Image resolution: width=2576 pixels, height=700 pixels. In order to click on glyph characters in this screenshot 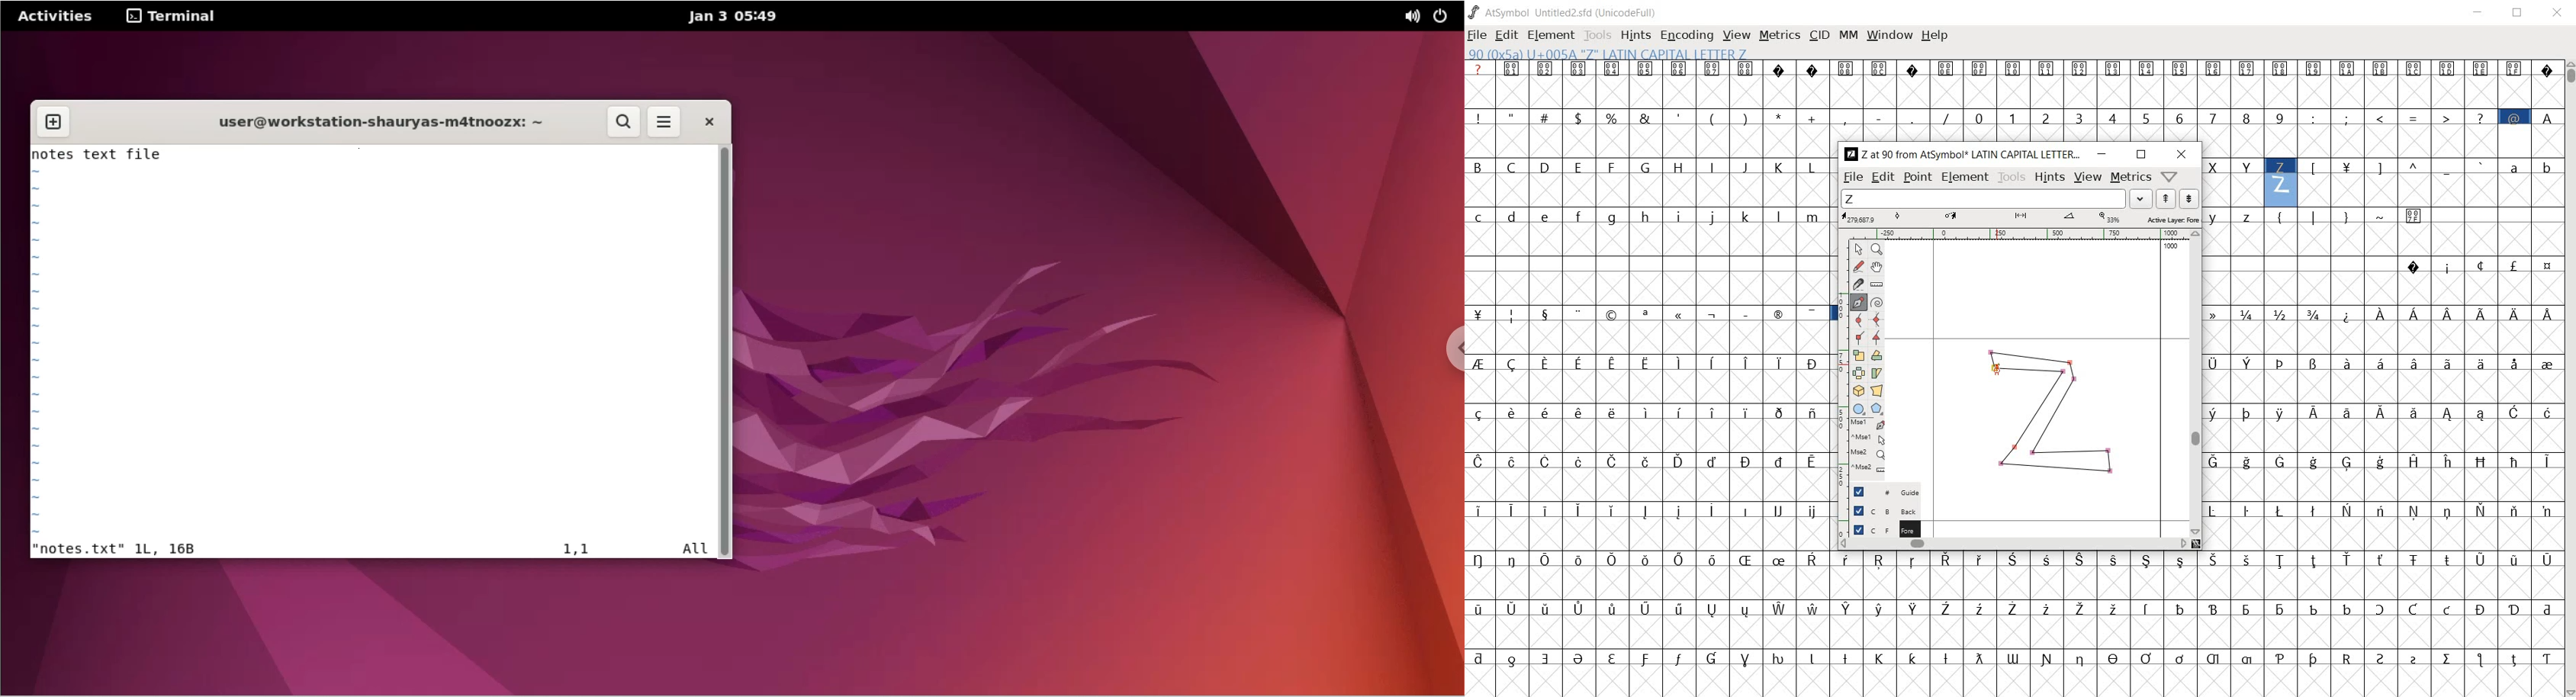, I will do `click(2197, 624)`.